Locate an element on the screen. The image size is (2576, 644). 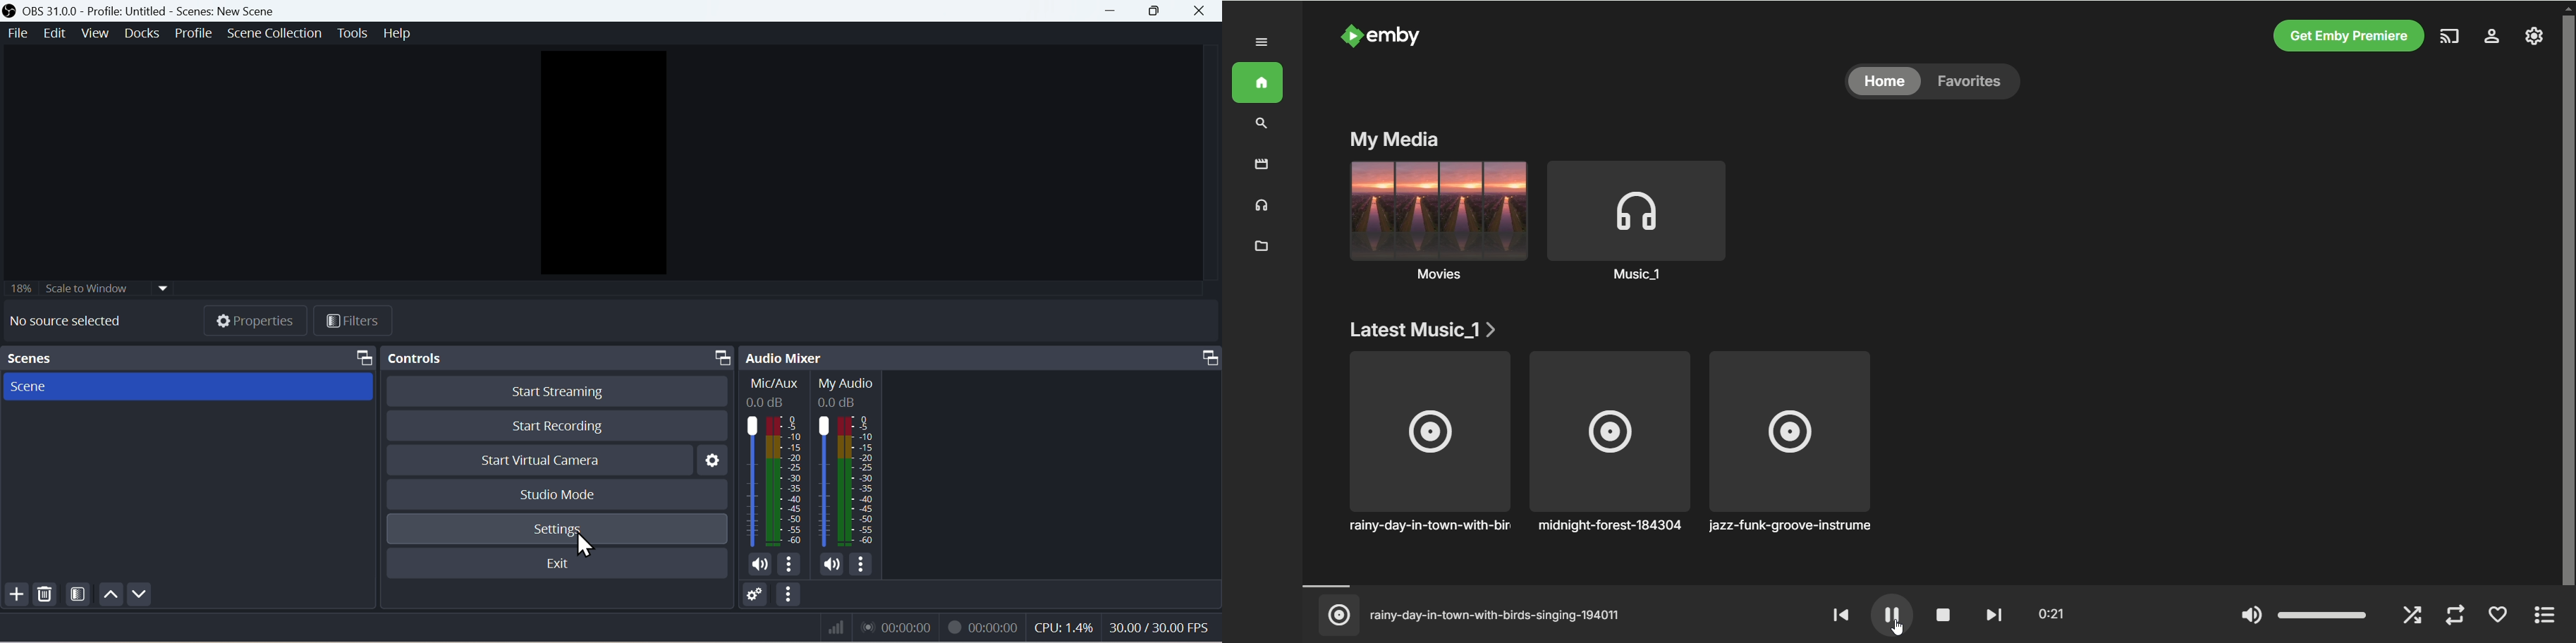
Start virtual camera is located at coordinates (542, 460).